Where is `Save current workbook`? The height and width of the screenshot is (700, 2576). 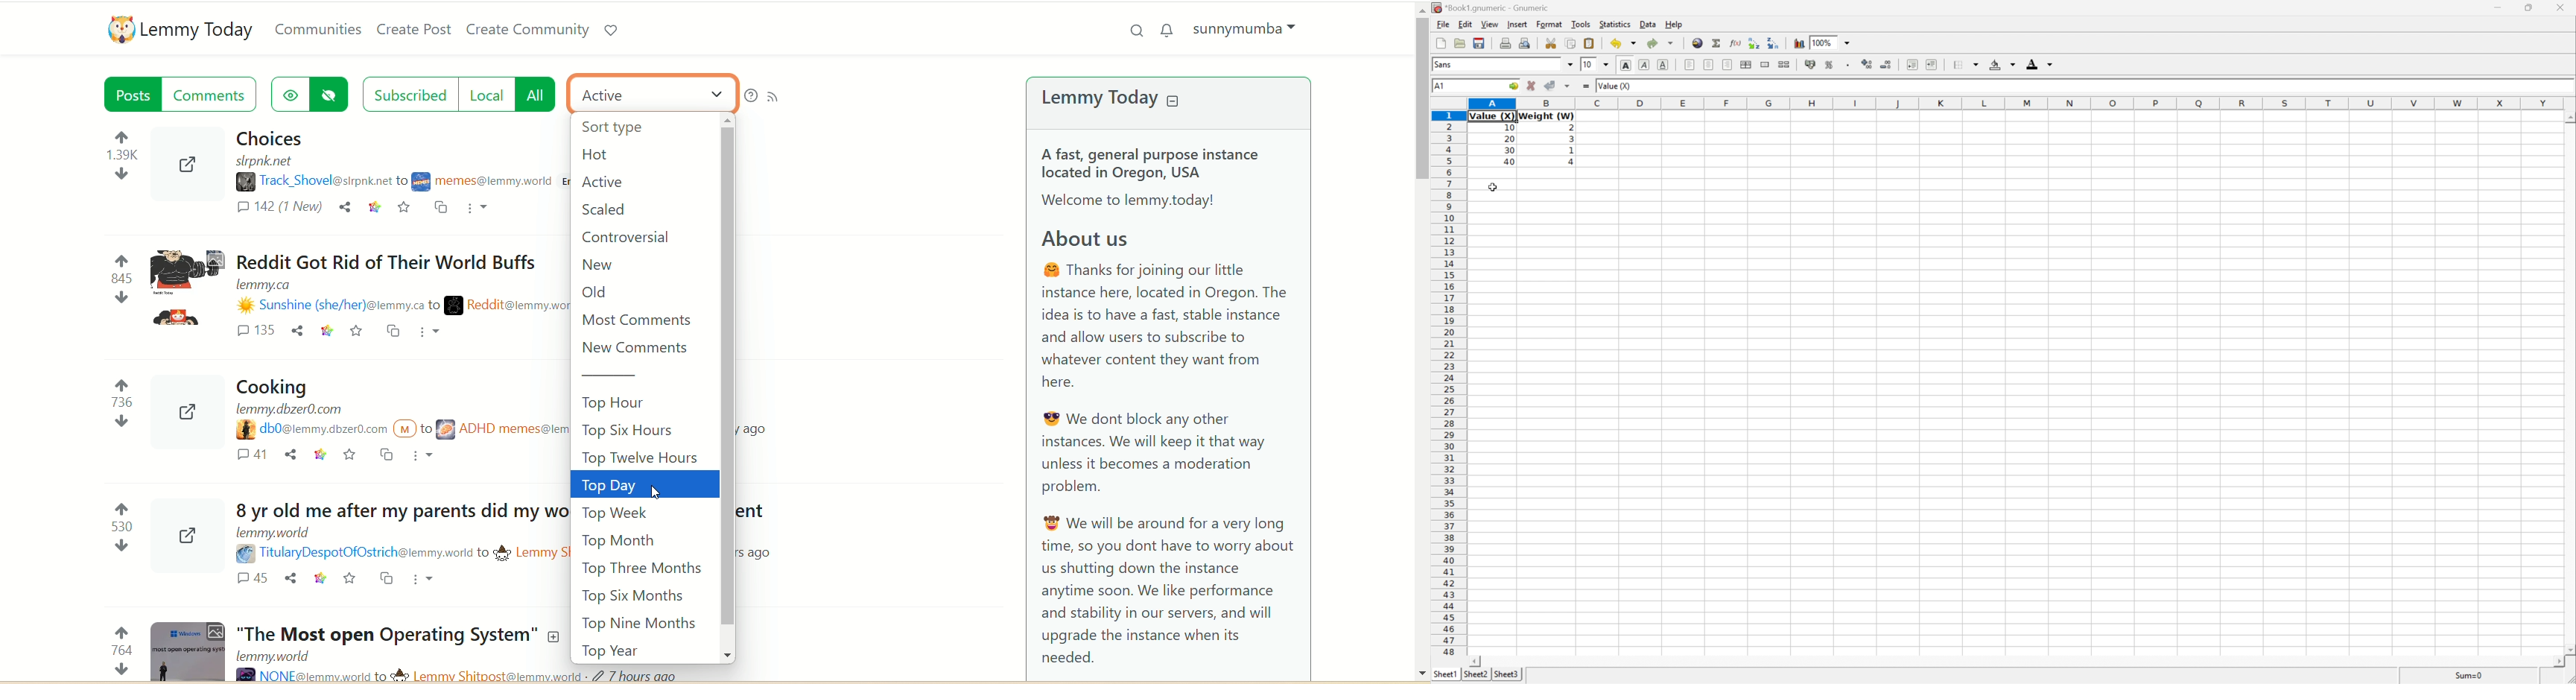 Save current workbook is located at coordinates (1480, 44).